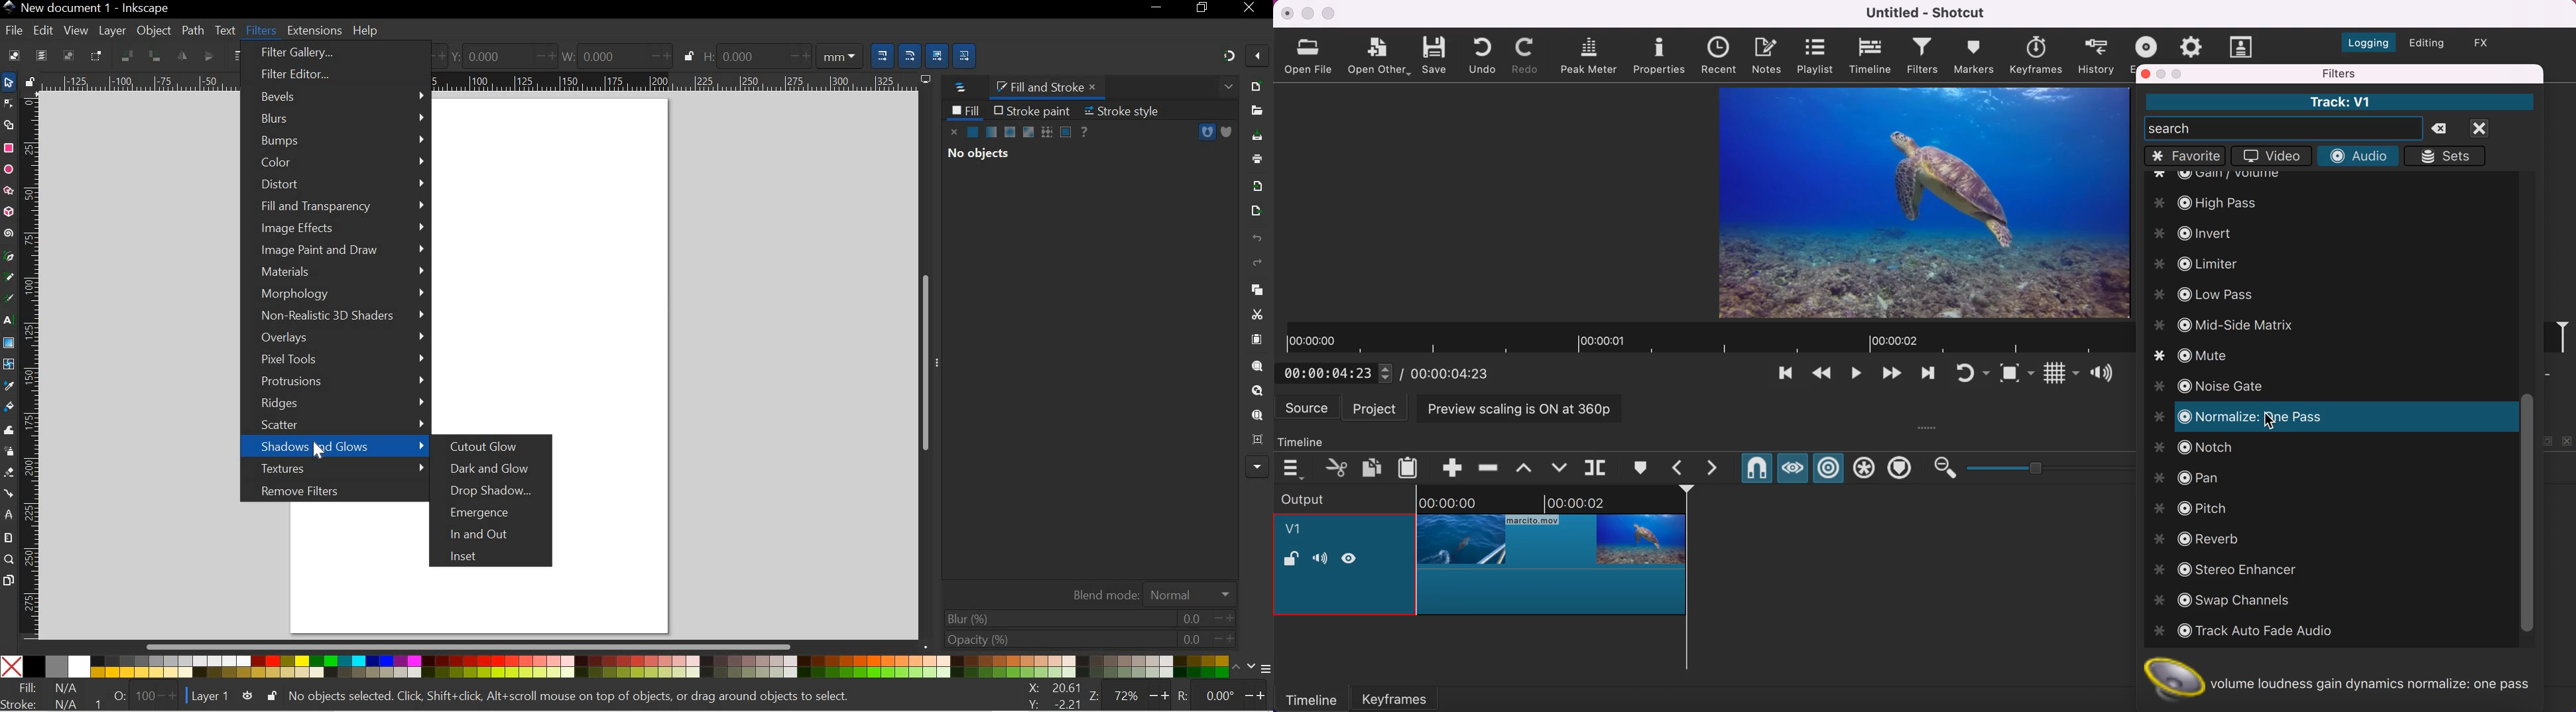 The width and height of the screenshot is (2576, 728). Describe the element at coordinates (1890, 376) in the screenshot. I see `skip to the next point` at that location.